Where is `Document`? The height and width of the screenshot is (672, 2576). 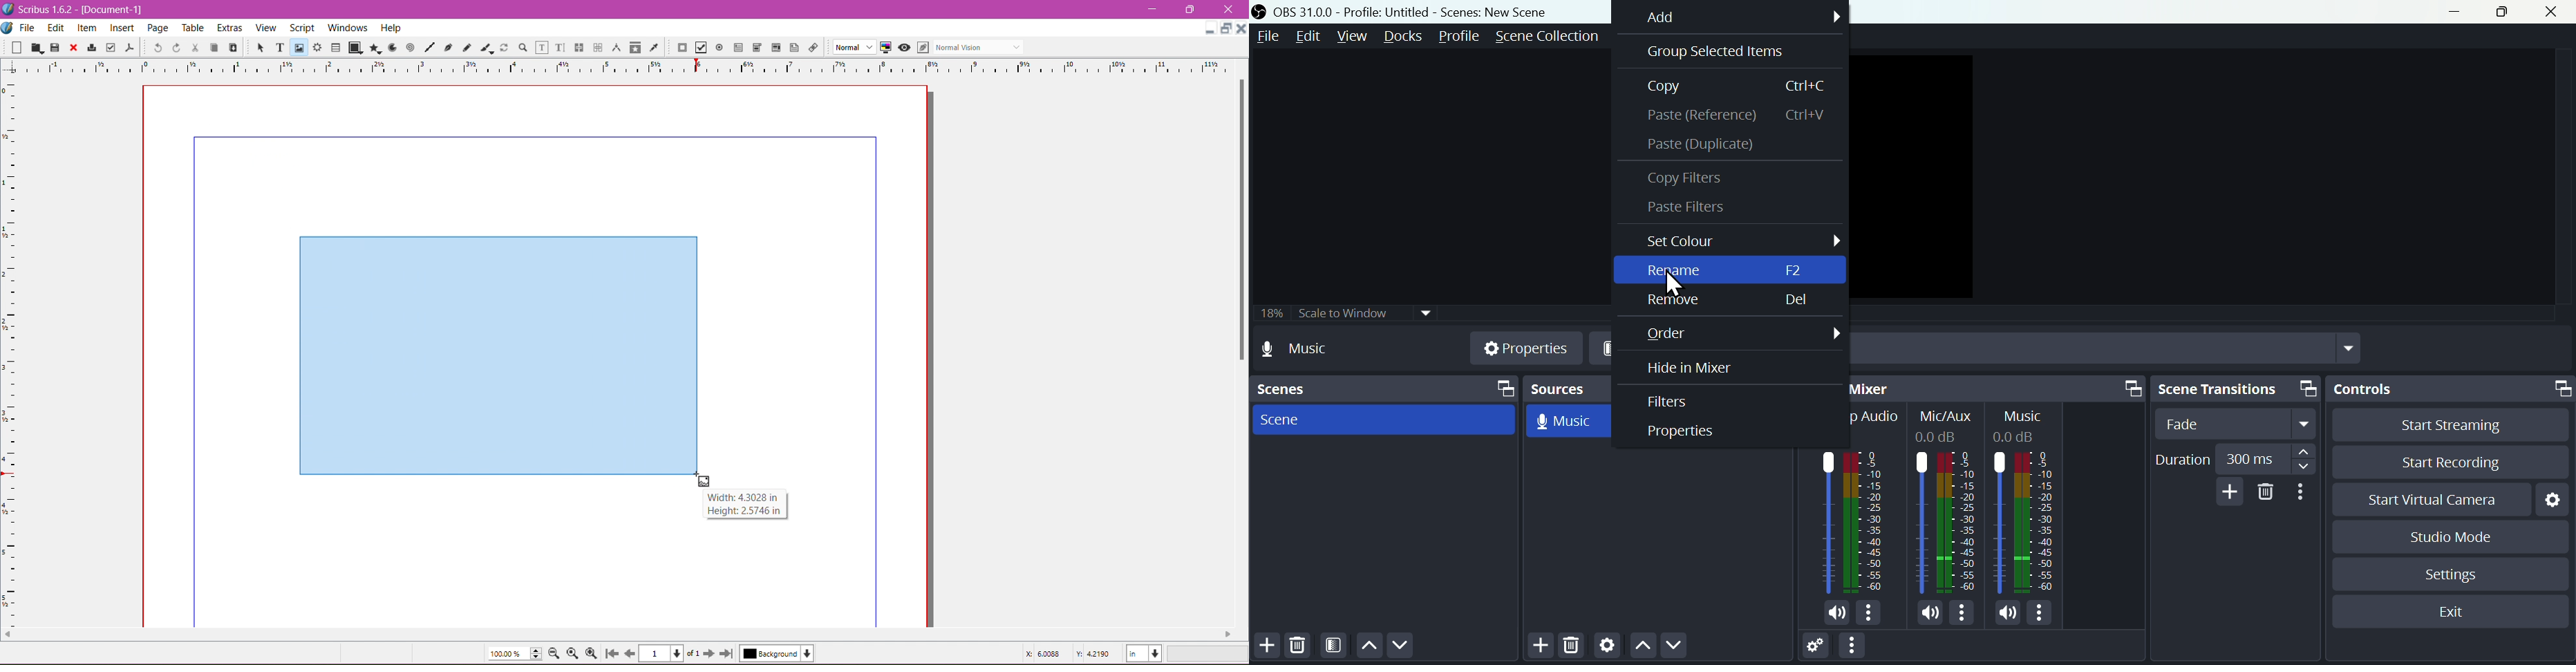 Document is located at coordinates (8, 29).